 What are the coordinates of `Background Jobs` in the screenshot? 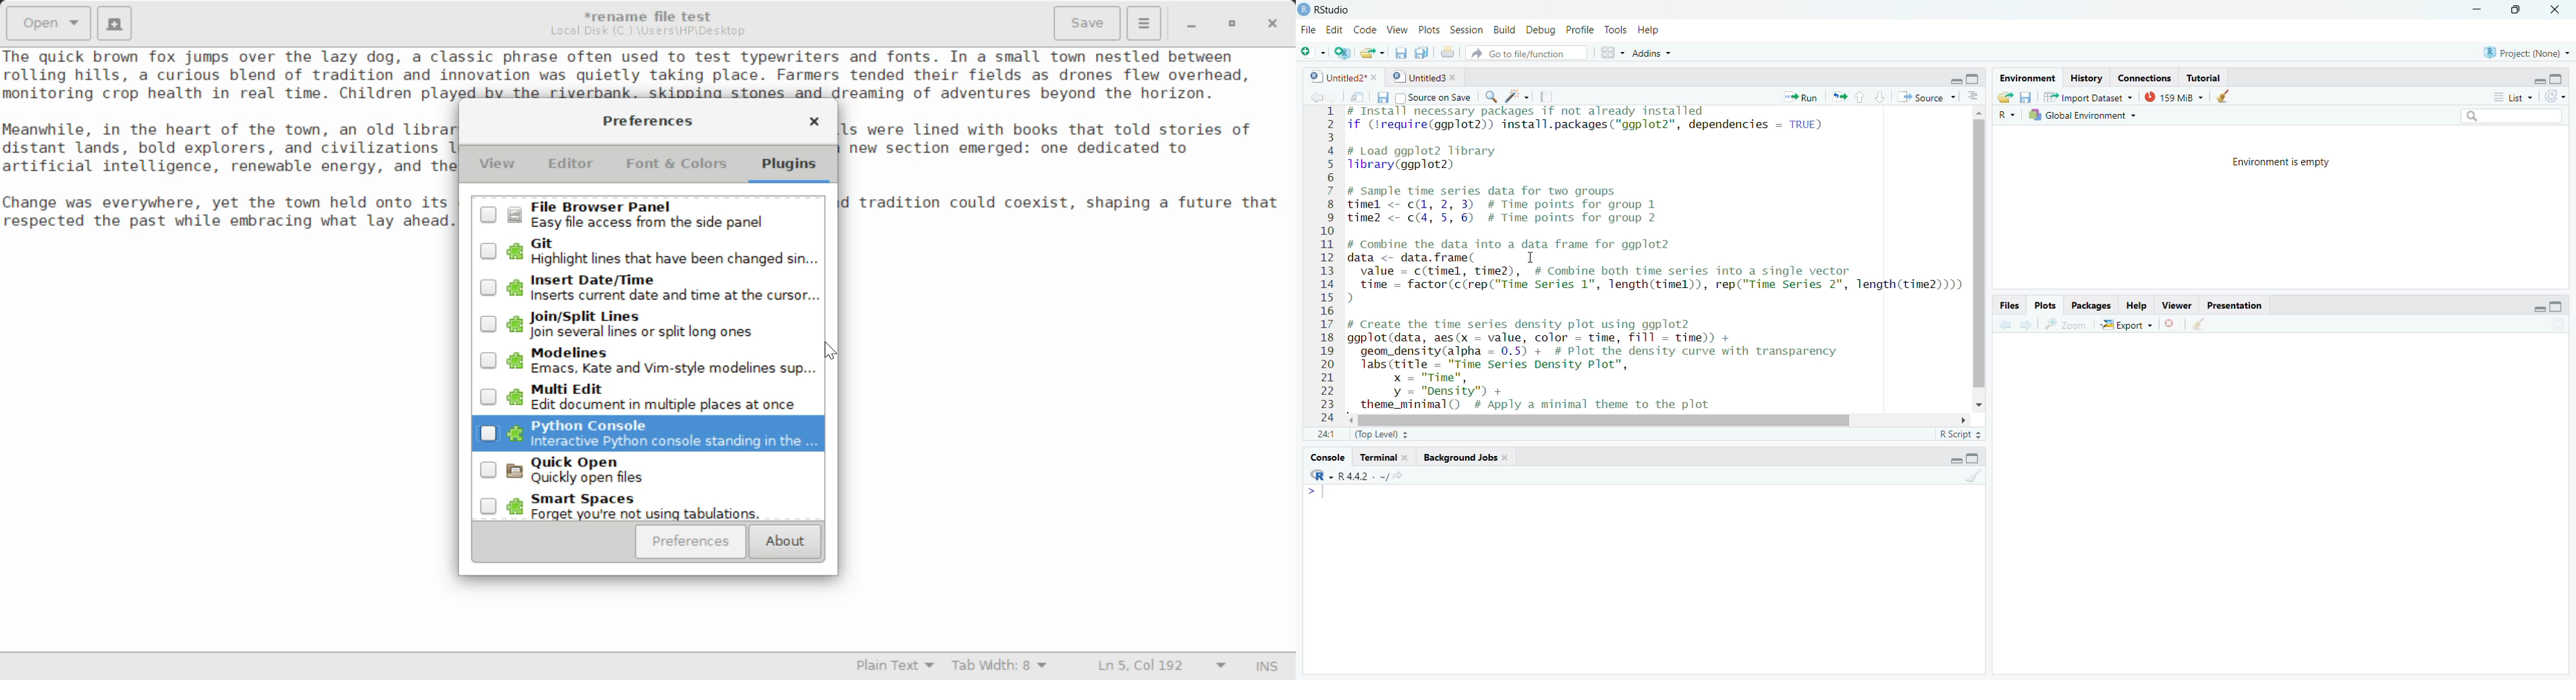 It's located at (1465, 457).